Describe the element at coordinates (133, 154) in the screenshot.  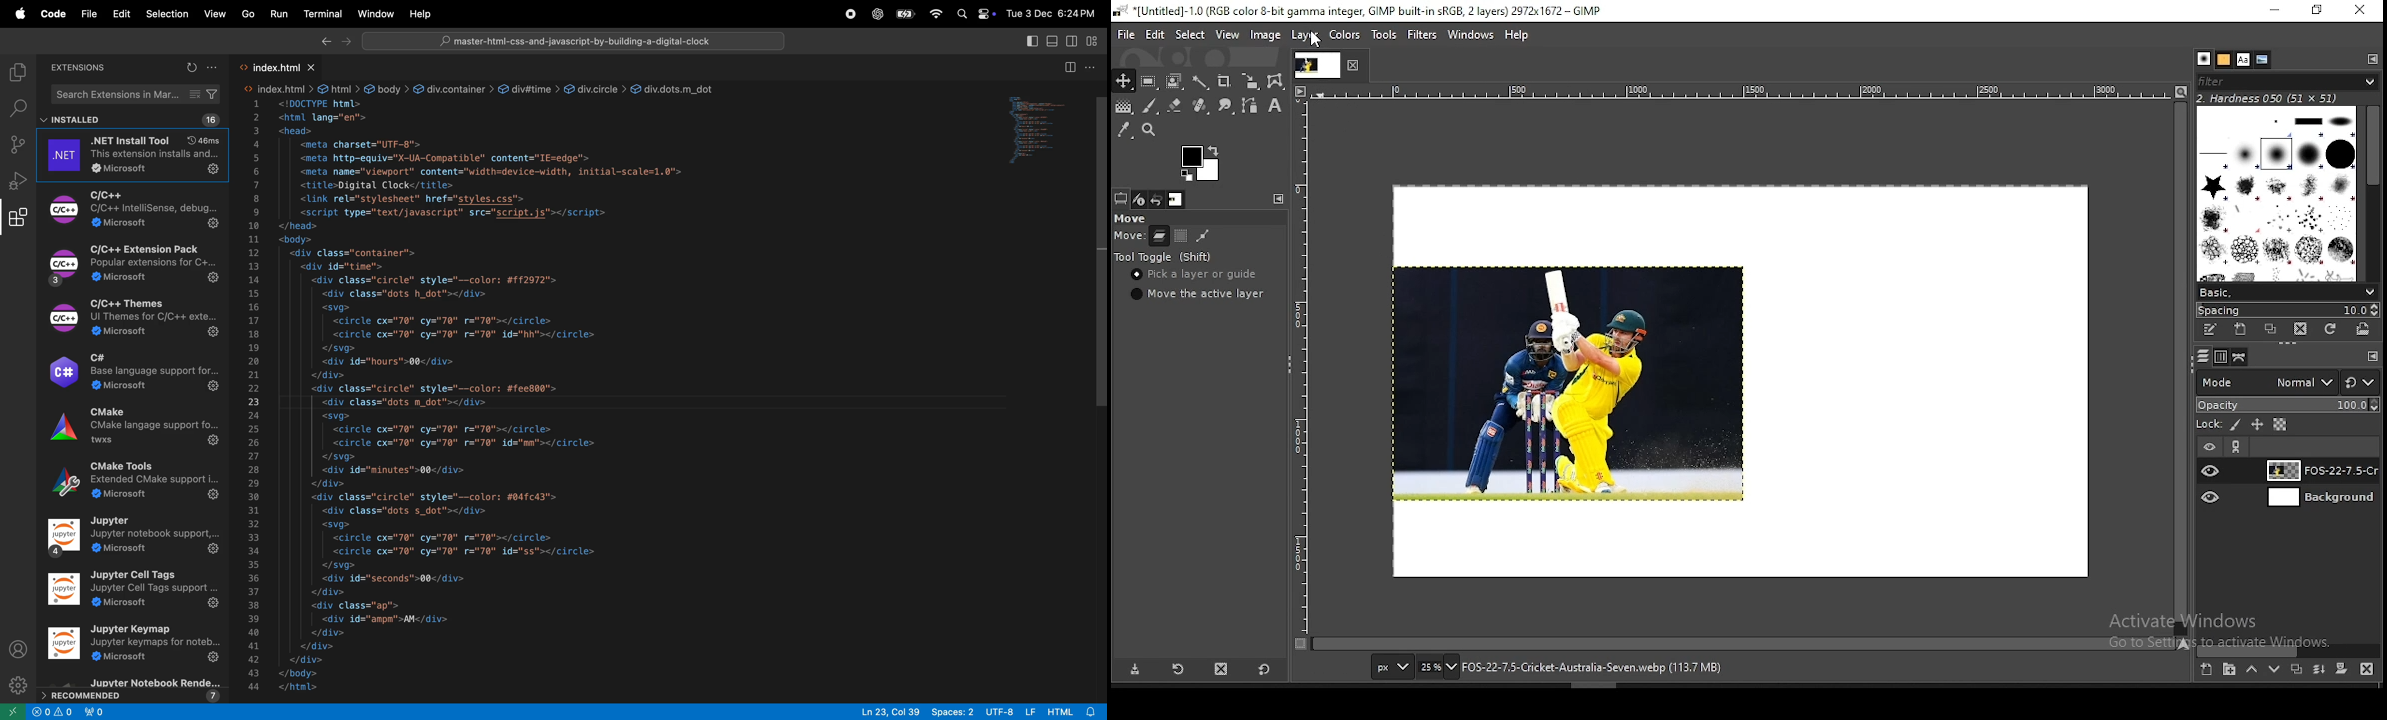
I see `.net tool extension` at that location.